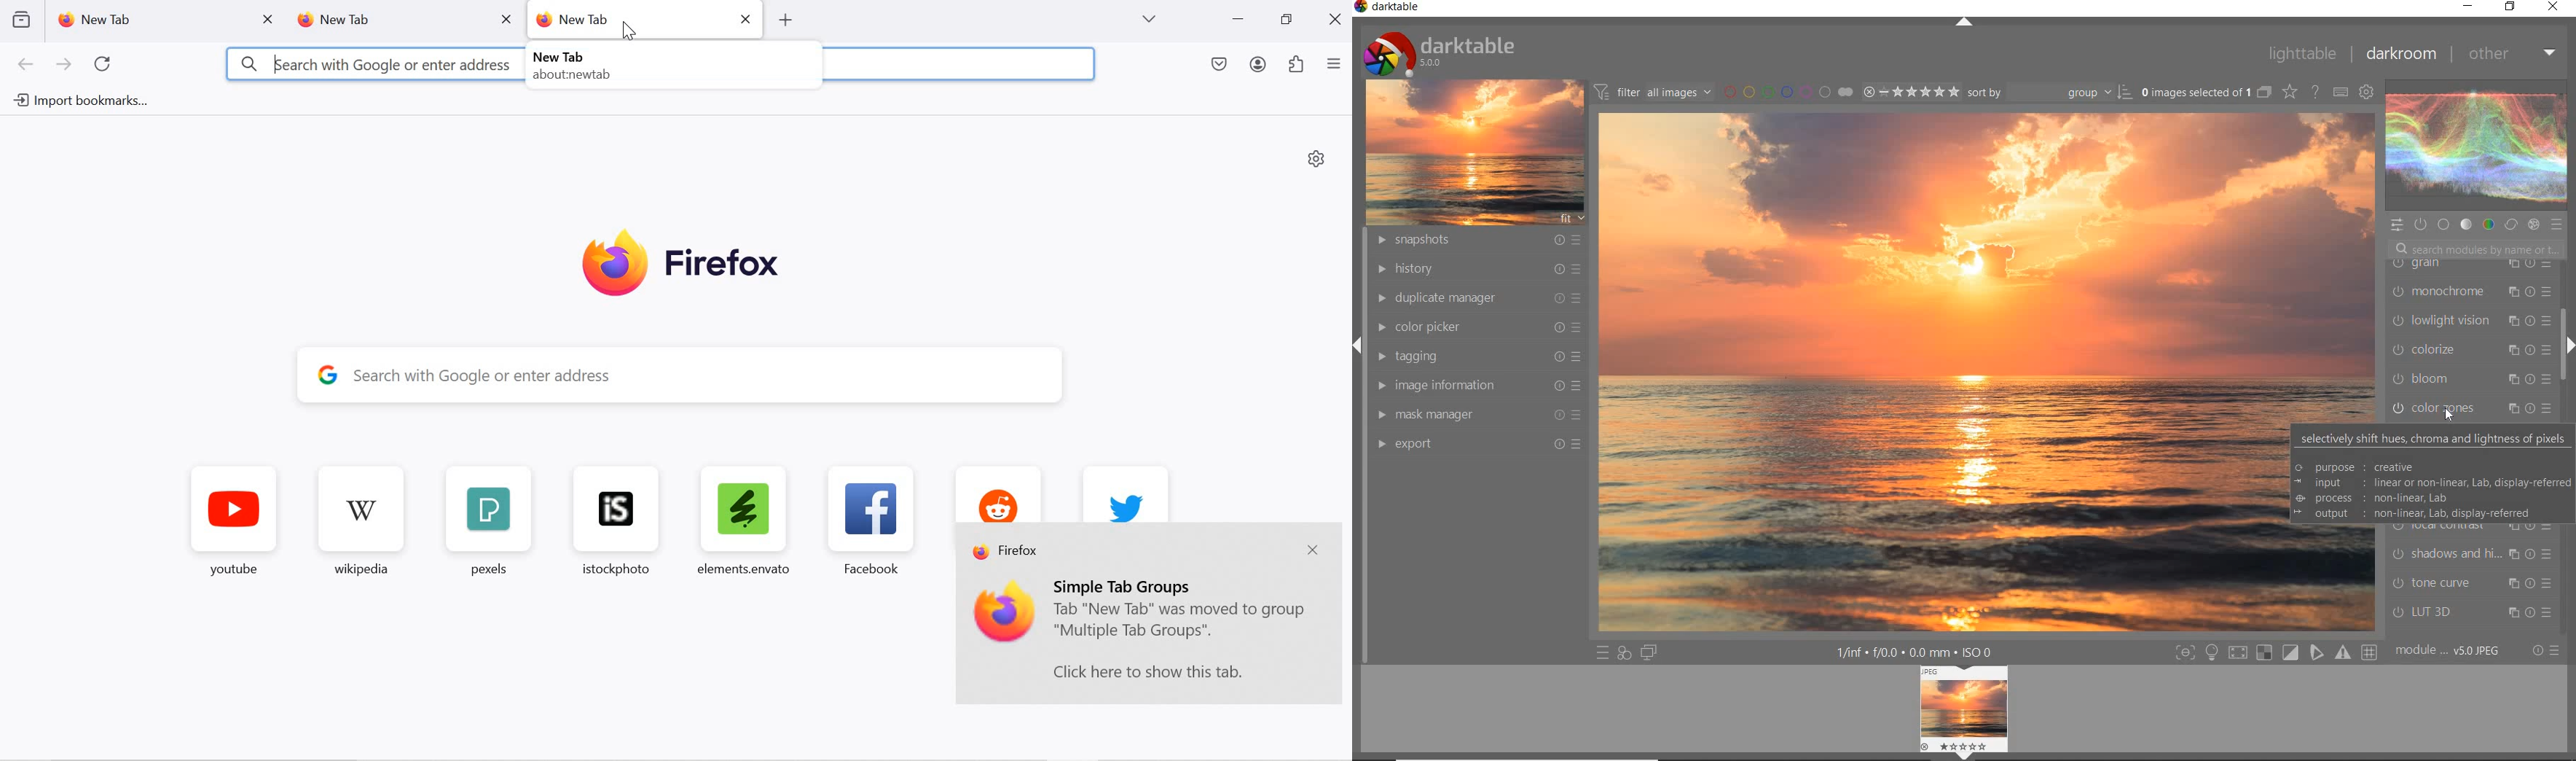  Describe the element at coordinates (2471, 381) in the screenshot. I see `bloom` at that location.